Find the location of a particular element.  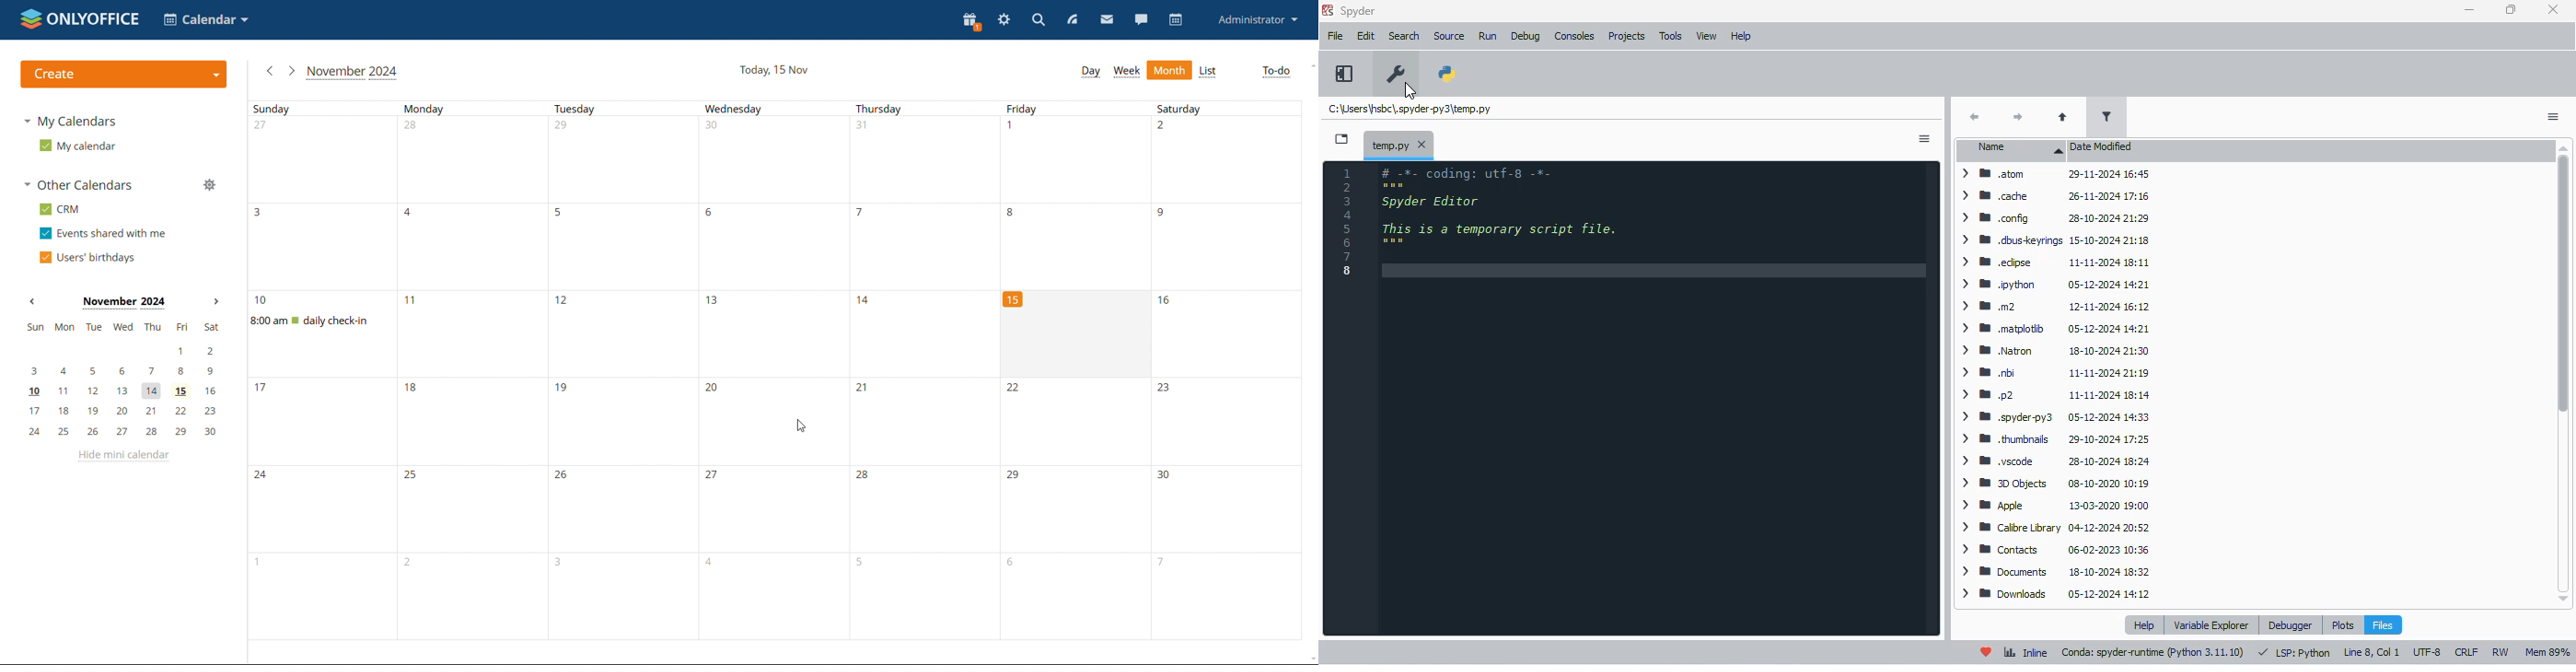

> BB thumbnails 29-10-2024 17:25 is located at coordinates (2053, 439).